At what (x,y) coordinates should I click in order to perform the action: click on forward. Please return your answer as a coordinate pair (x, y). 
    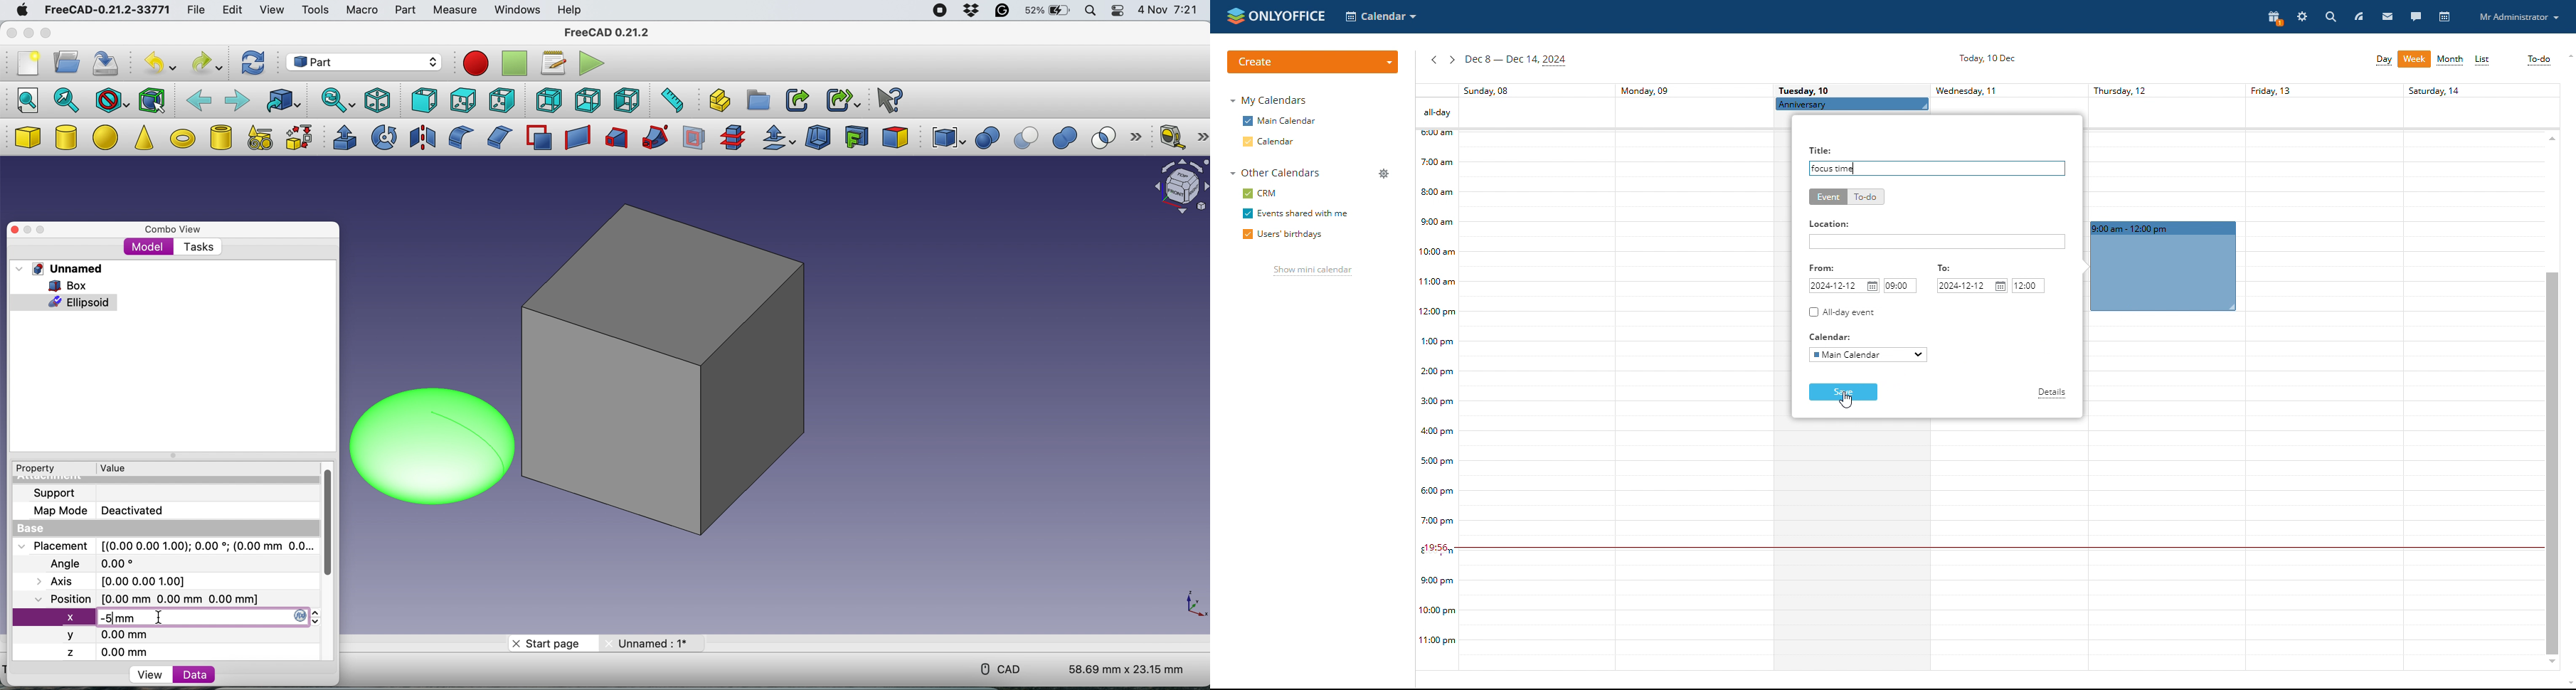
    Looking at the image, I should click on (236, 99).